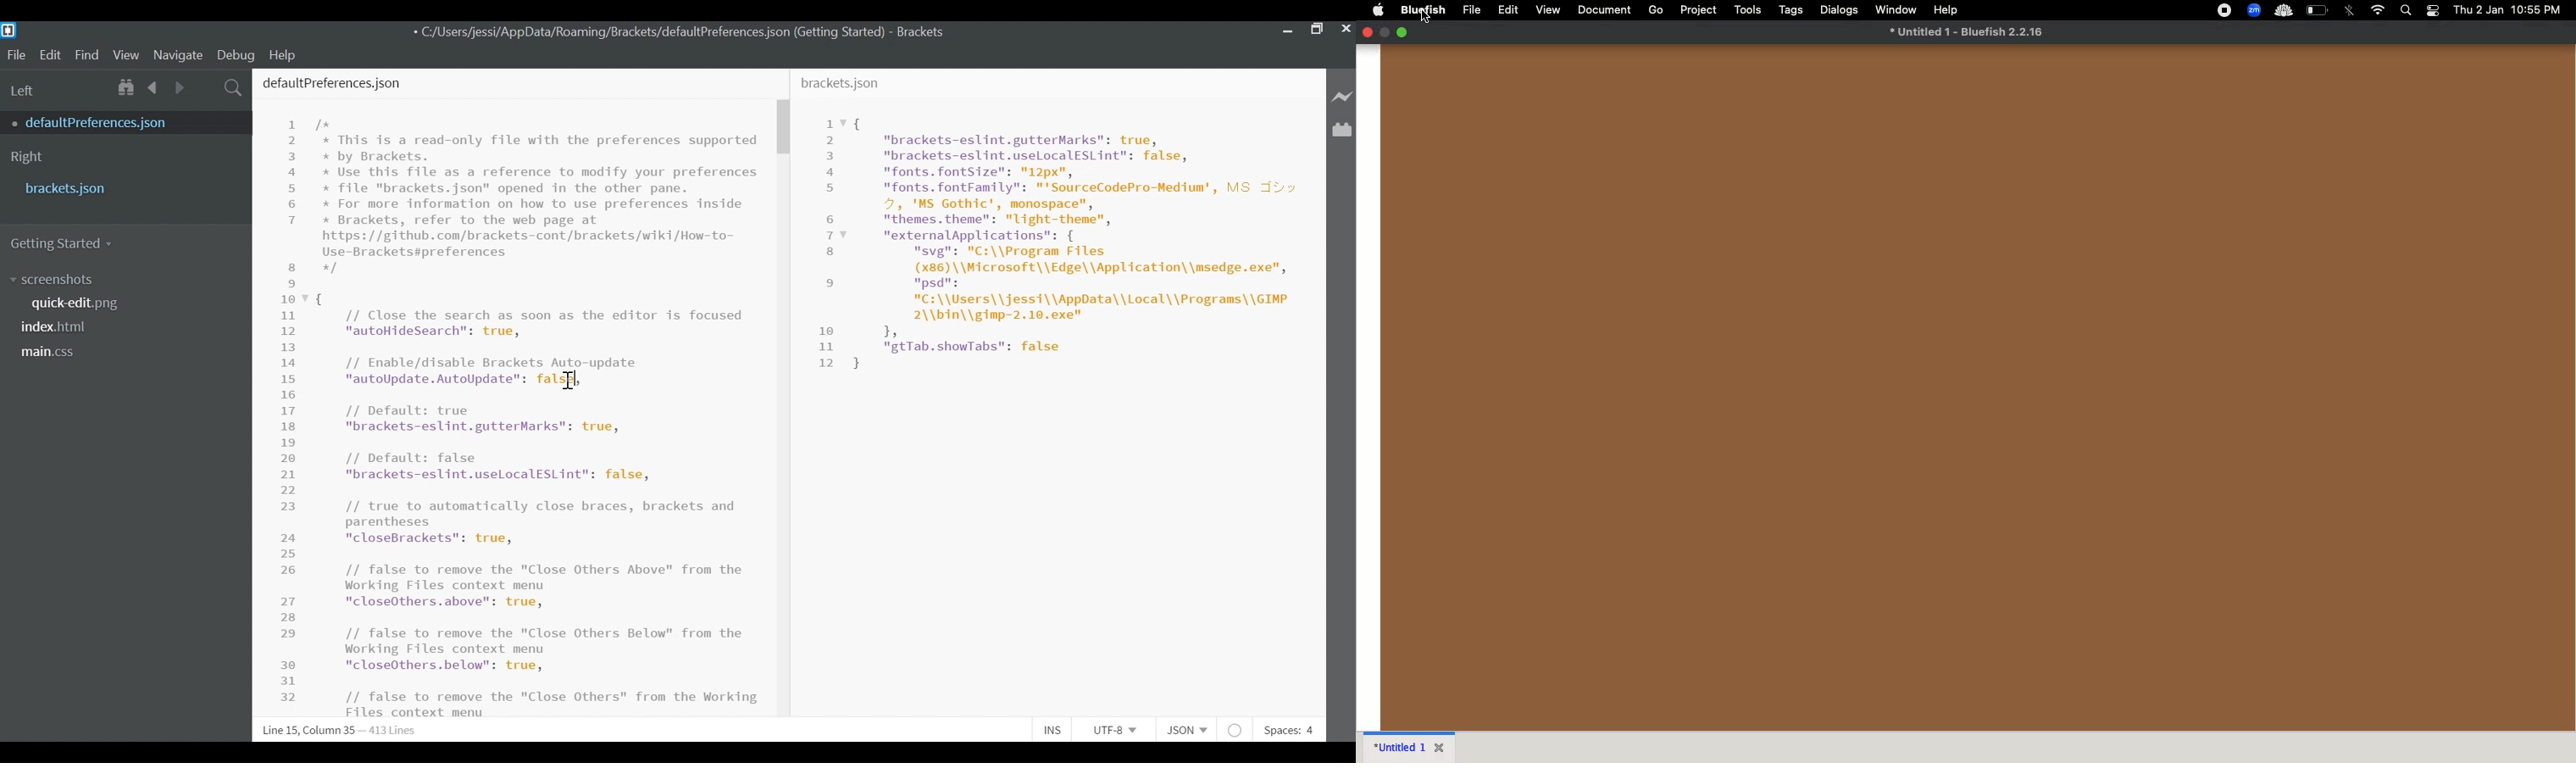 This screenshot has height=784, width=2576. Describe the element at coordinates (1700, 9) in the screenshot. I see `project` at that location.